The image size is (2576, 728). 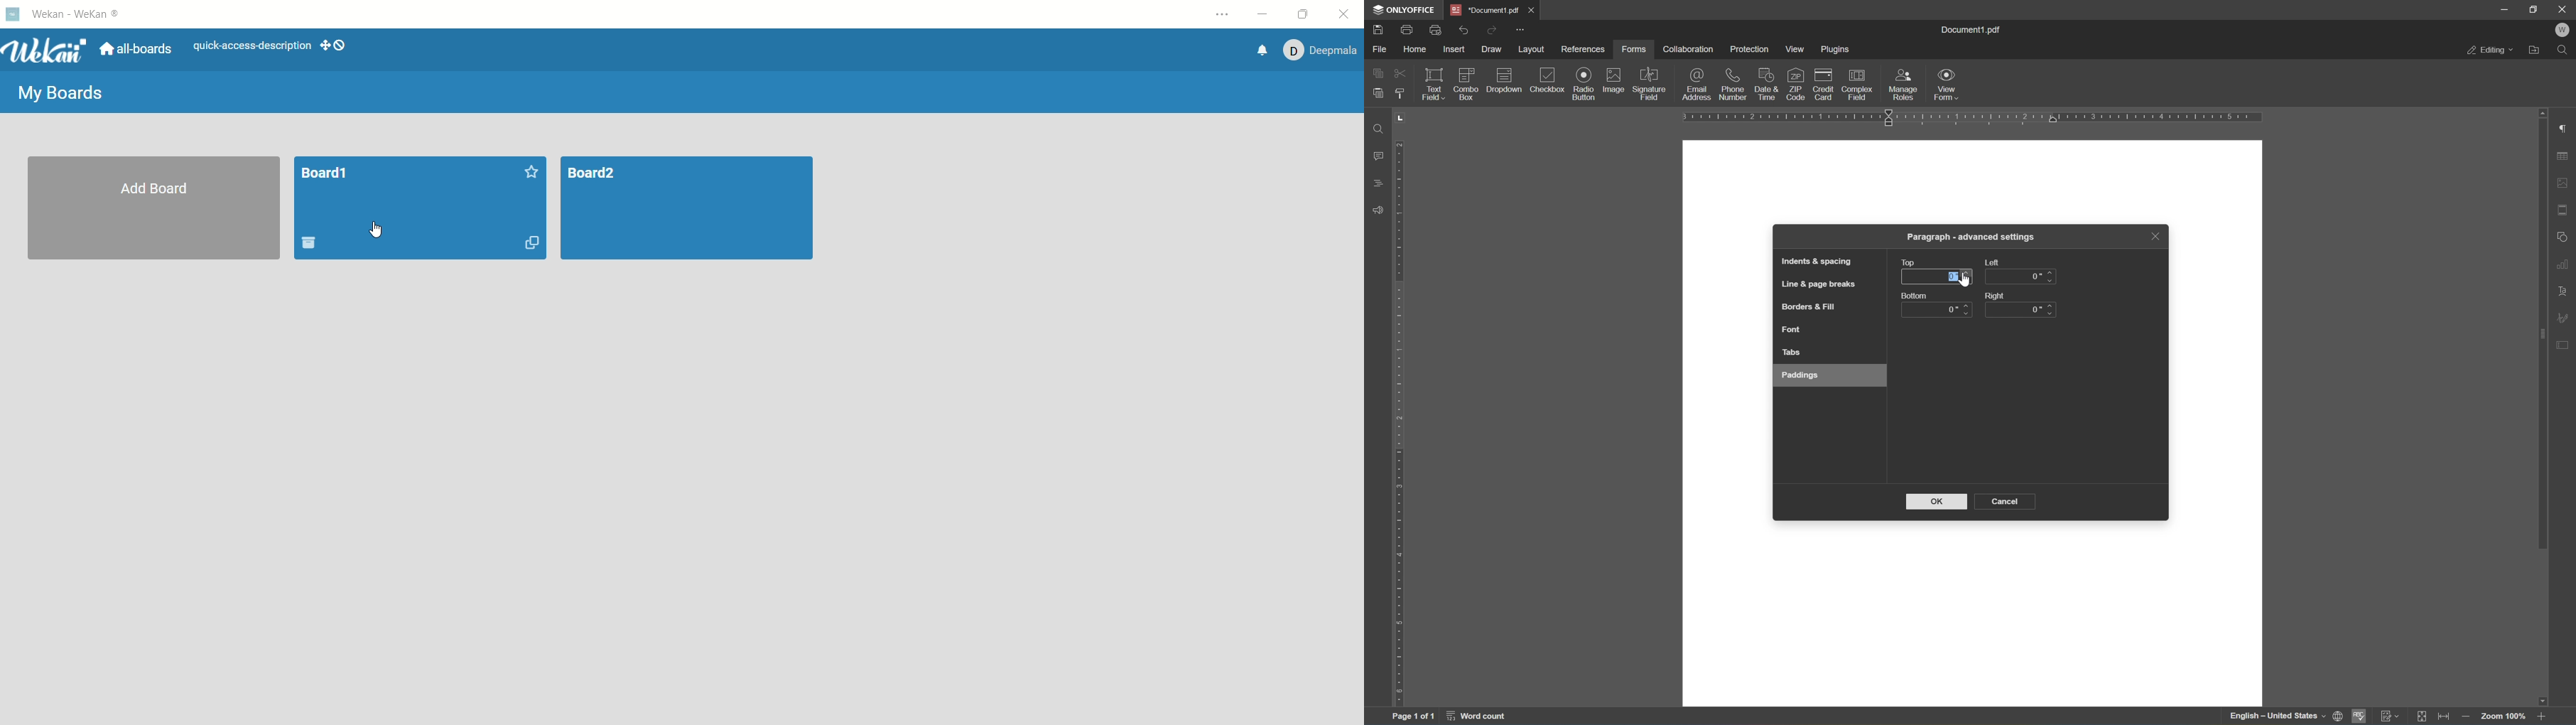 I want to click on 0, so click(x=2040, y=310).